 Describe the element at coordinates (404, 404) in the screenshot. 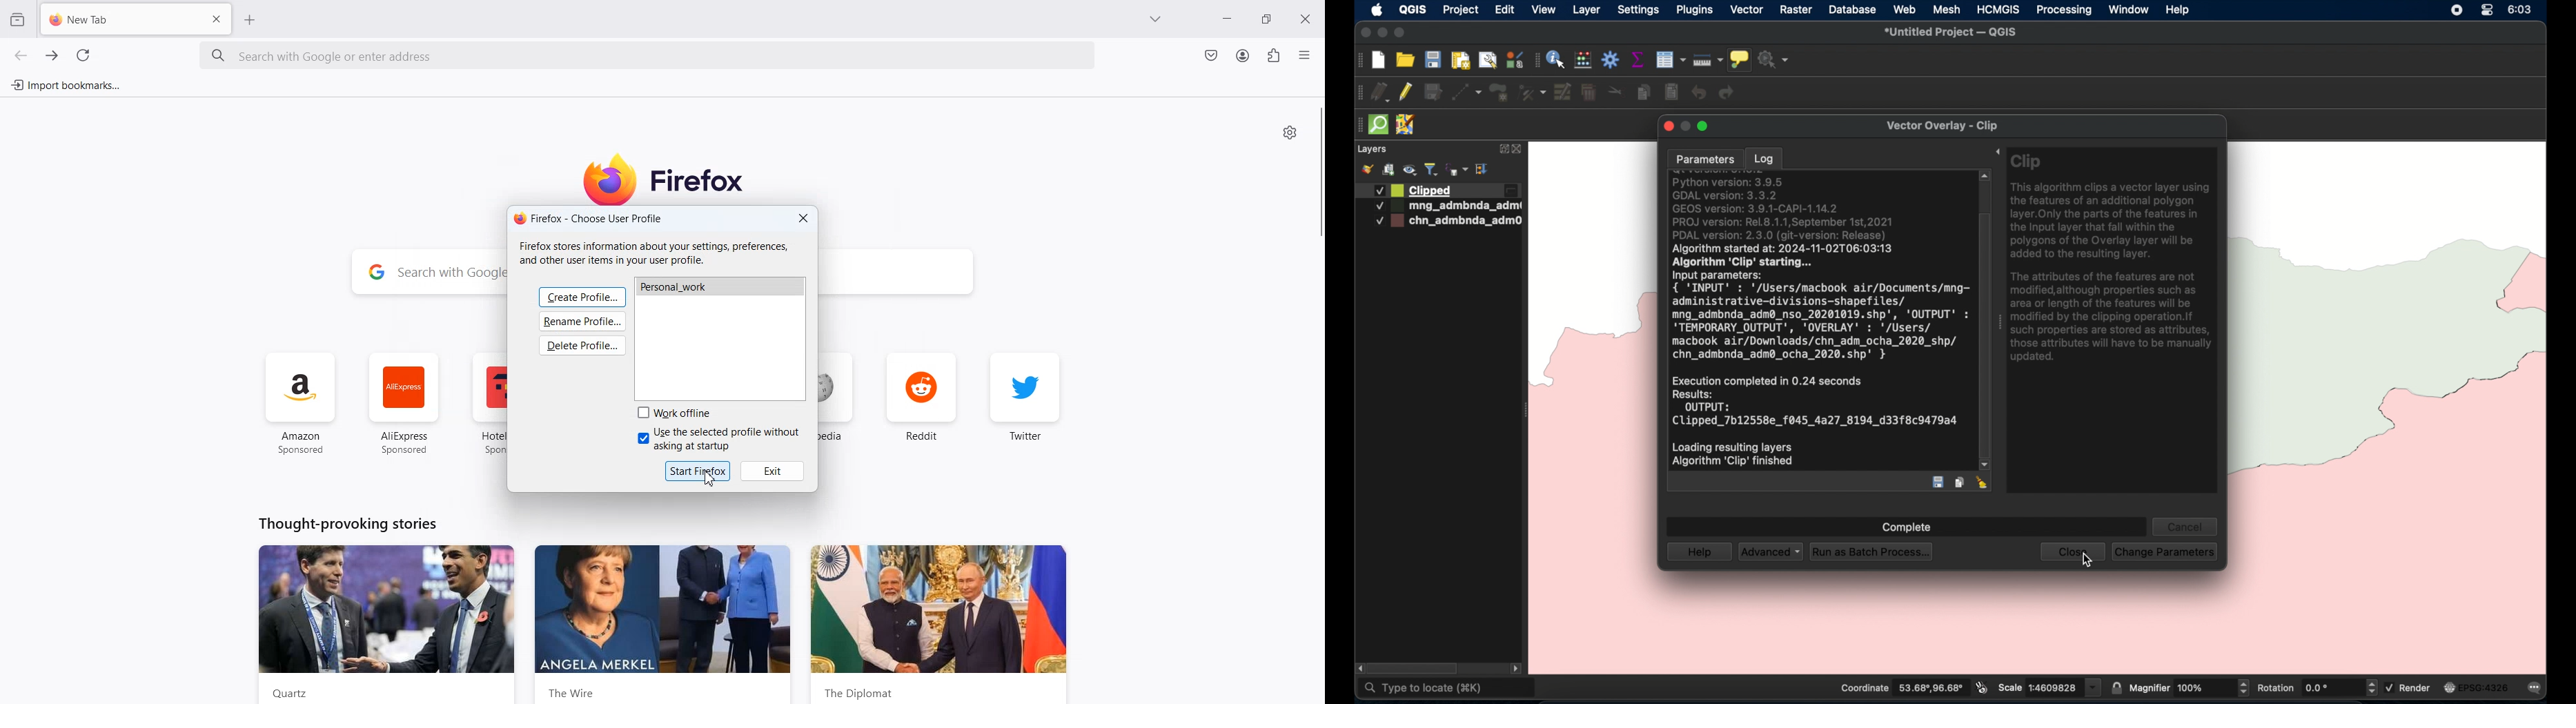

I see `AliExpress Sponsored` at that location.